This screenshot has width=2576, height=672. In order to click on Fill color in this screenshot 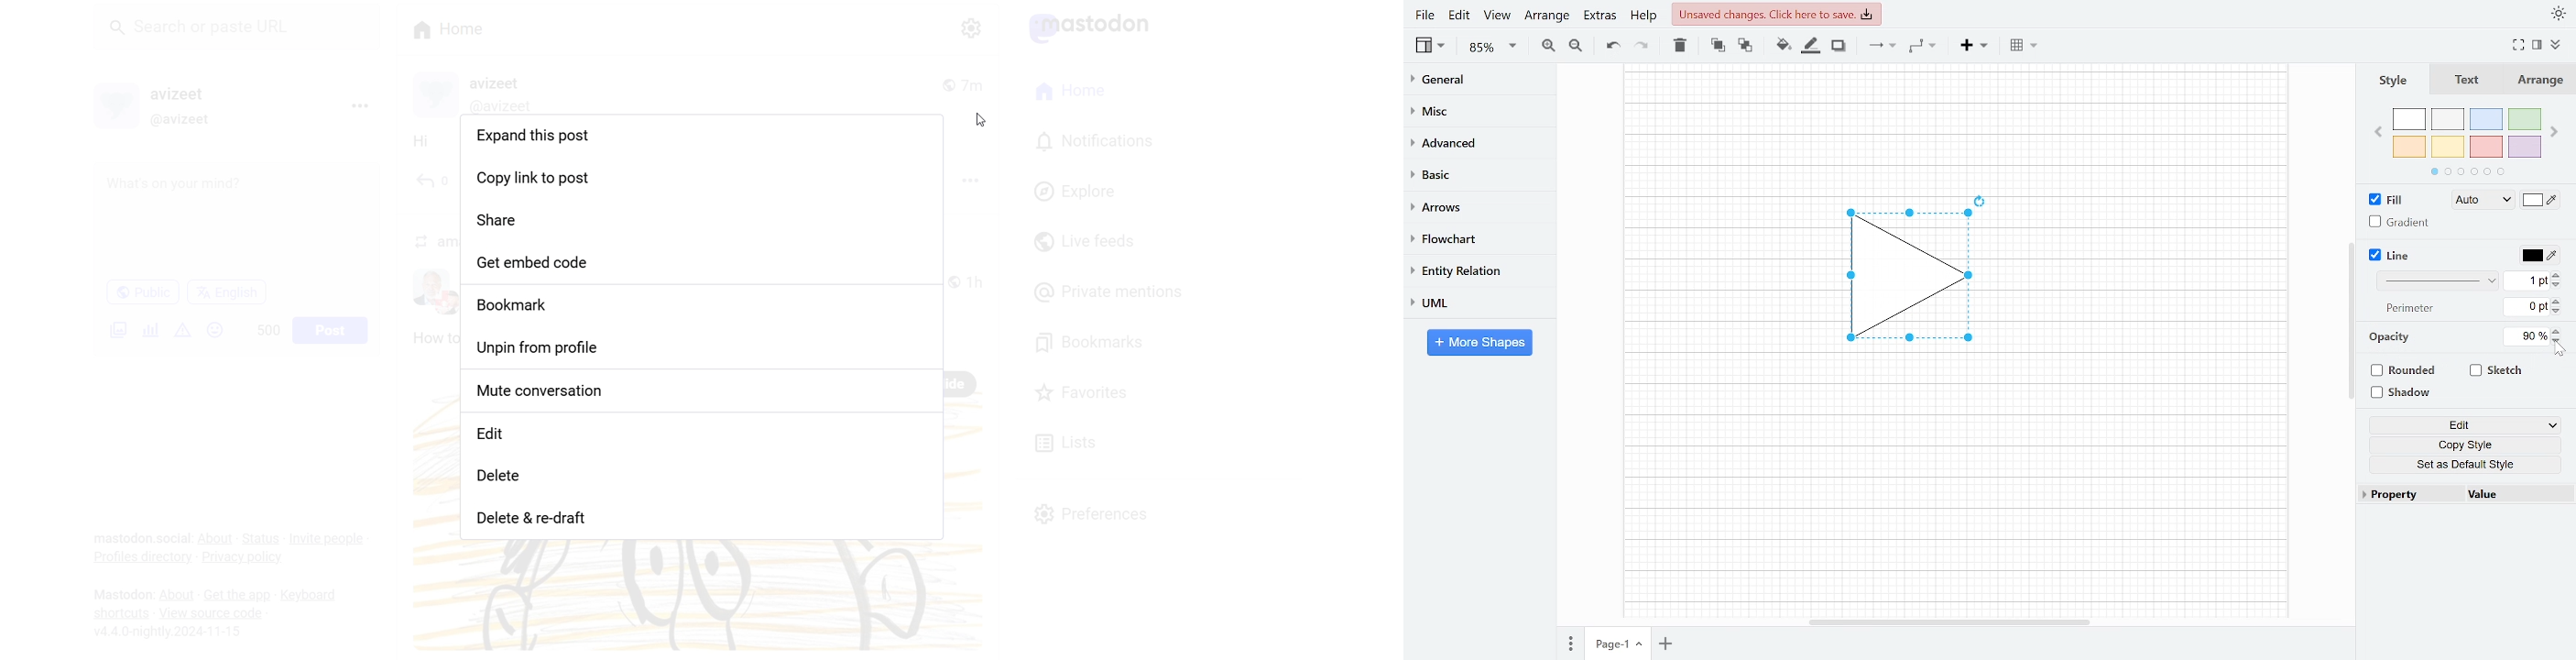, I will do `click(2541, 202)`.